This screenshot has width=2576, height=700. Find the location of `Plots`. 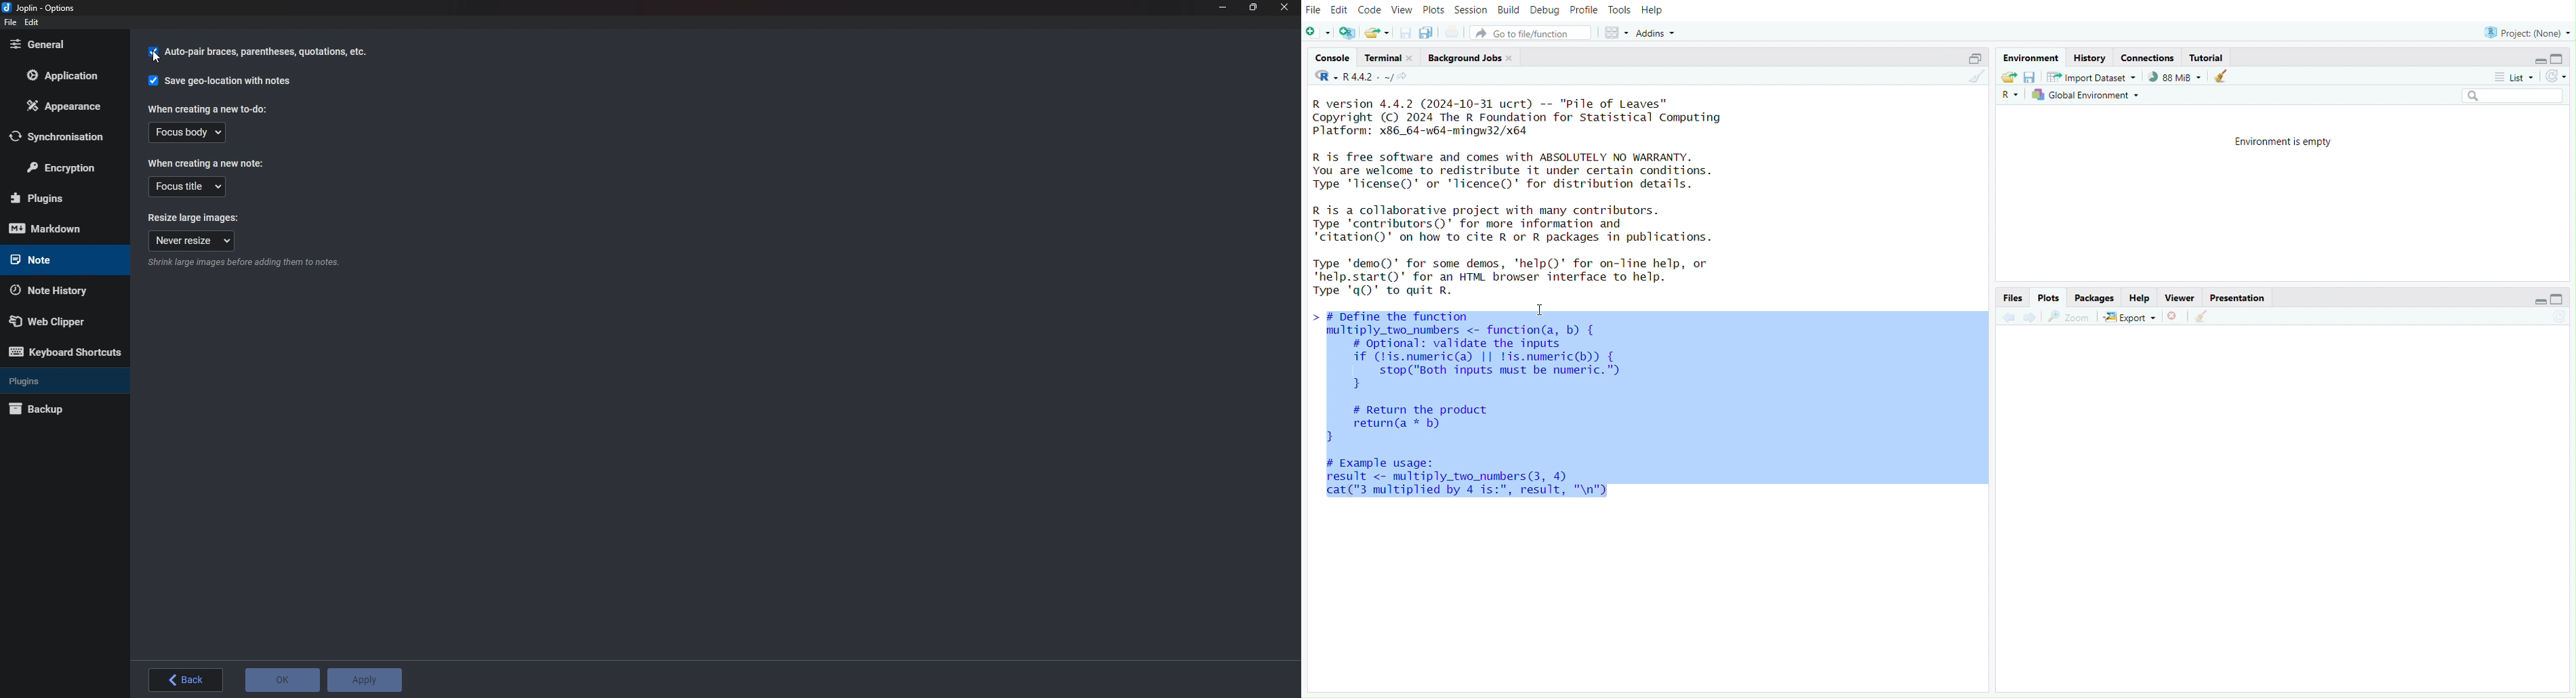

Plots is located at coordinates (2049, 298).